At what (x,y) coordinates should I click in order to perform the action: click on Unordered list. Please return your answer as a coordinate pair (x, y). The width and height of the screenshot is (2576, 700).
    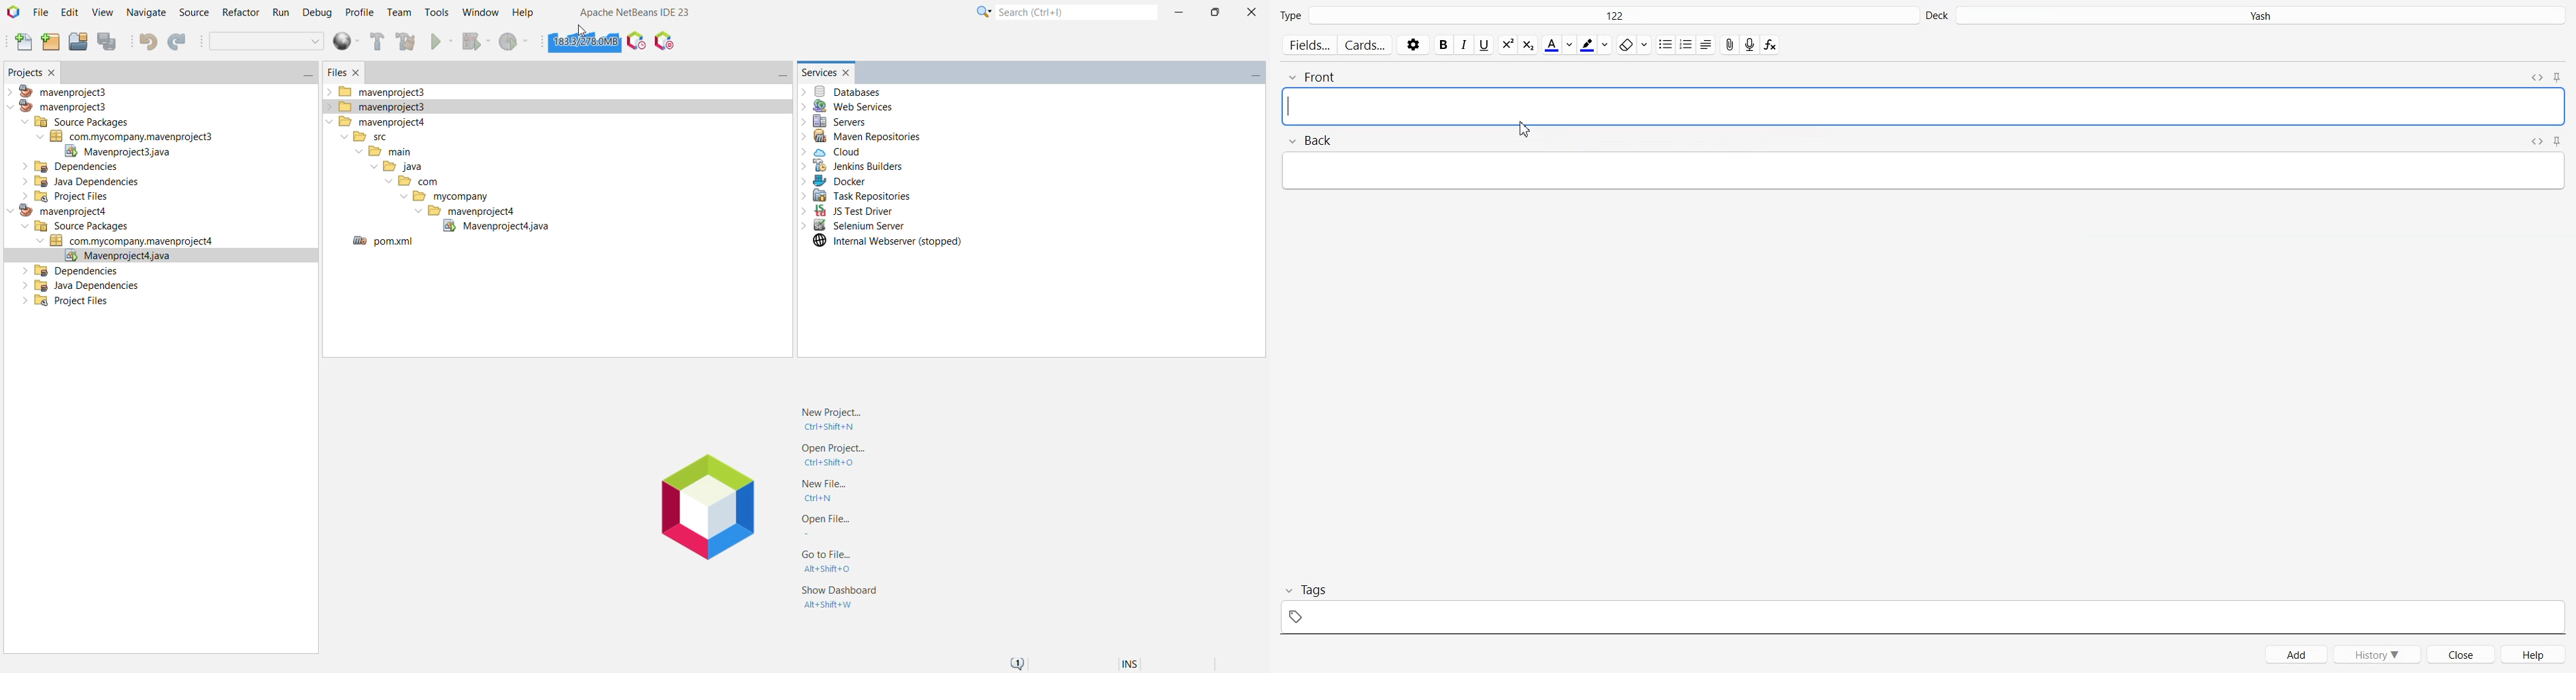
    Looking at the image, I should click on (1665, 44).